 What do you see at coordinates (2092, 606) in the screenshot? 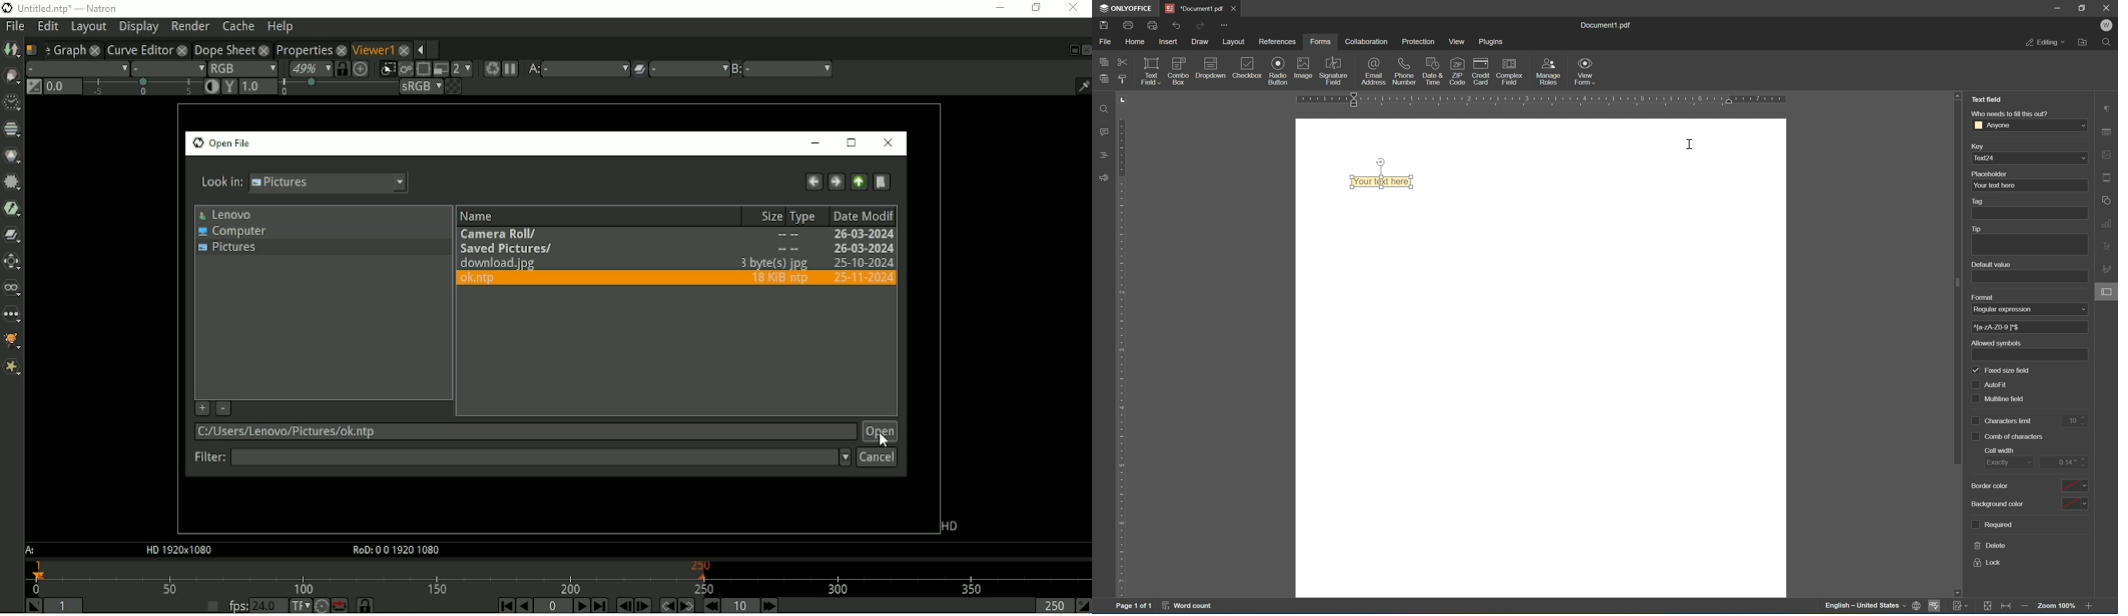
I see `zoom in` at bounding box center [2092, 606].